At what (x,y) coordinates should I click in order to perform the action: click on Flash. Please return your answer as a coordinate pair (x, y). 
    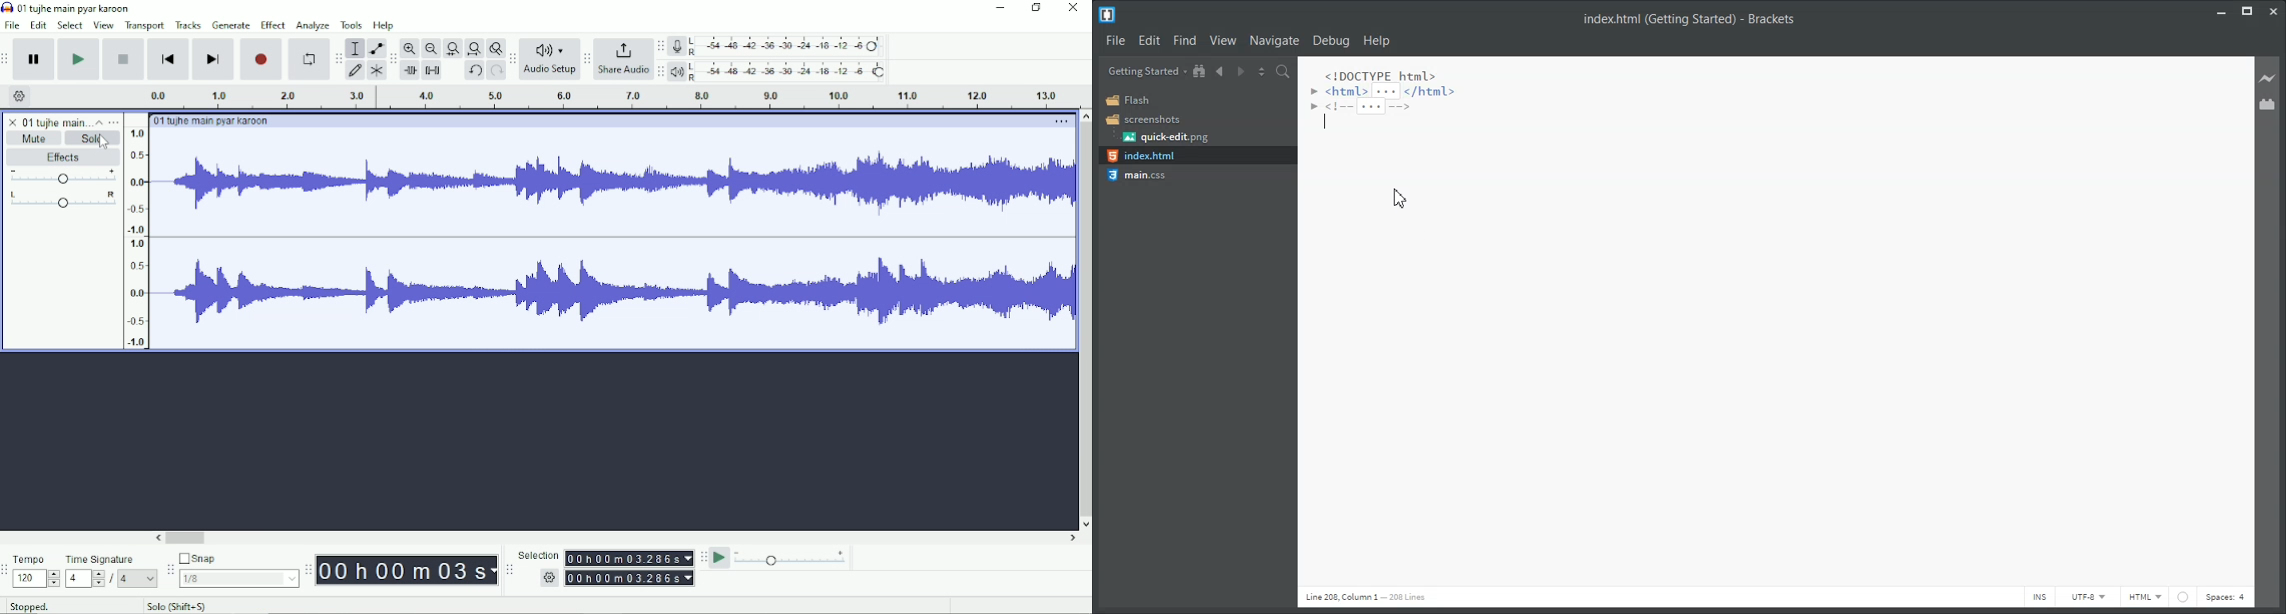
    Looking at the image, I should click on (1129, 100).